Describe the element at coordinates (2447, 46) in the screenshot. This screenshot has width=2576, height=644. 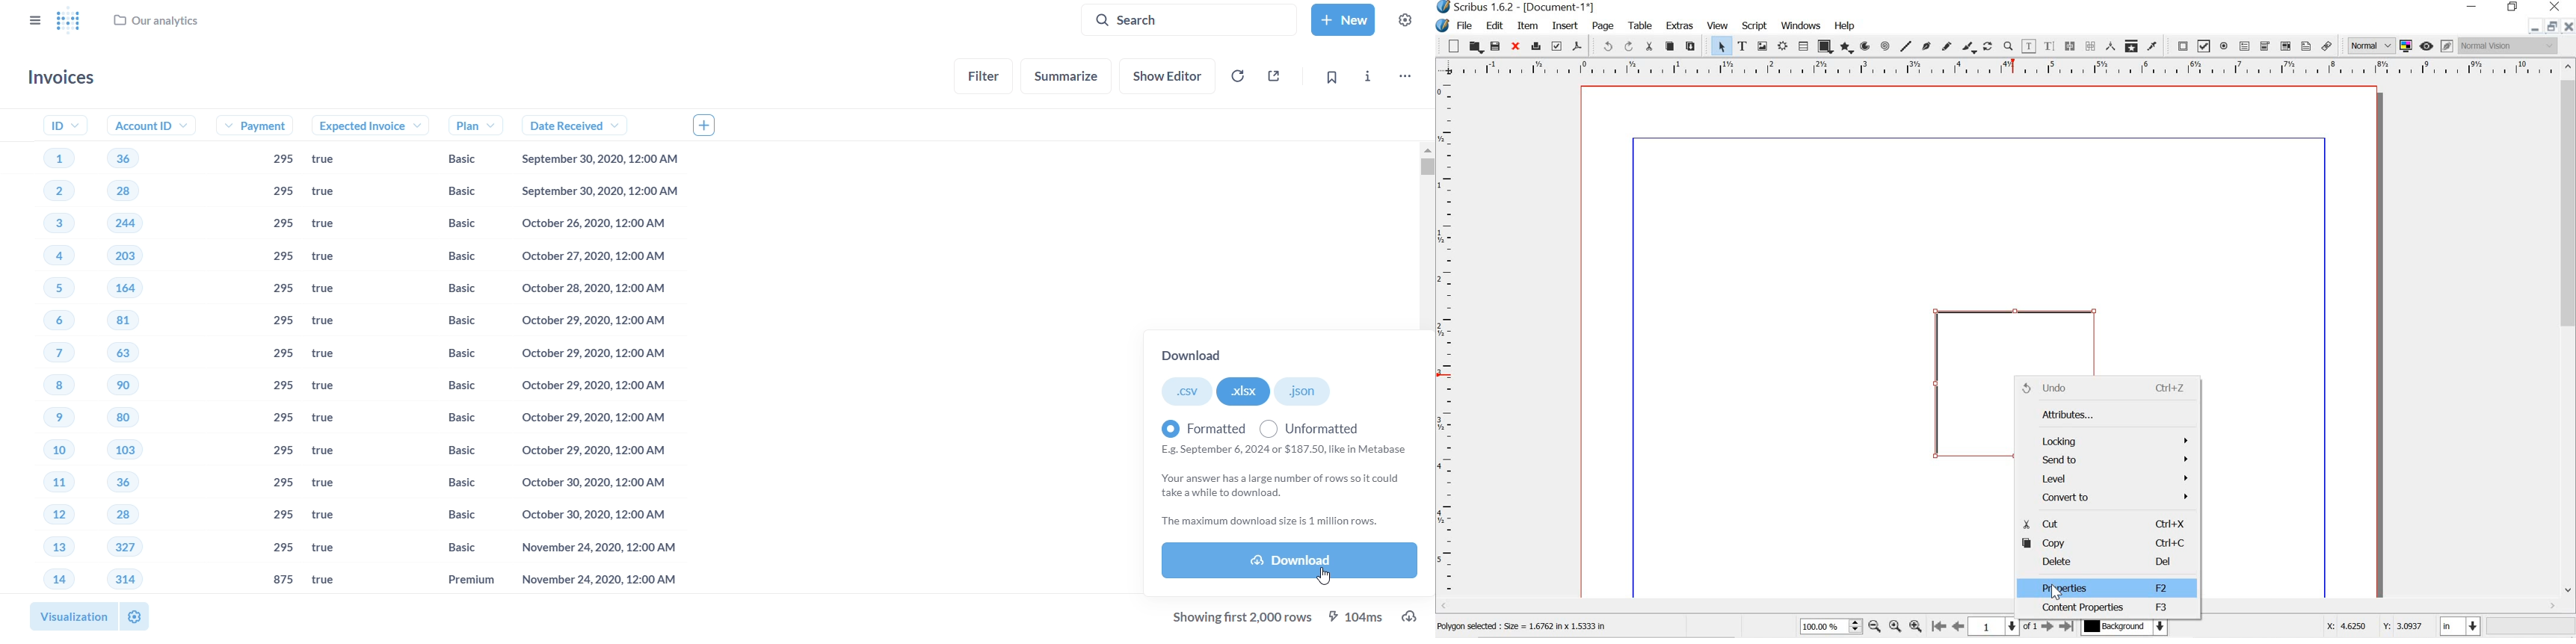
I see `EDIT IN PREVIEW MODE` at that location.